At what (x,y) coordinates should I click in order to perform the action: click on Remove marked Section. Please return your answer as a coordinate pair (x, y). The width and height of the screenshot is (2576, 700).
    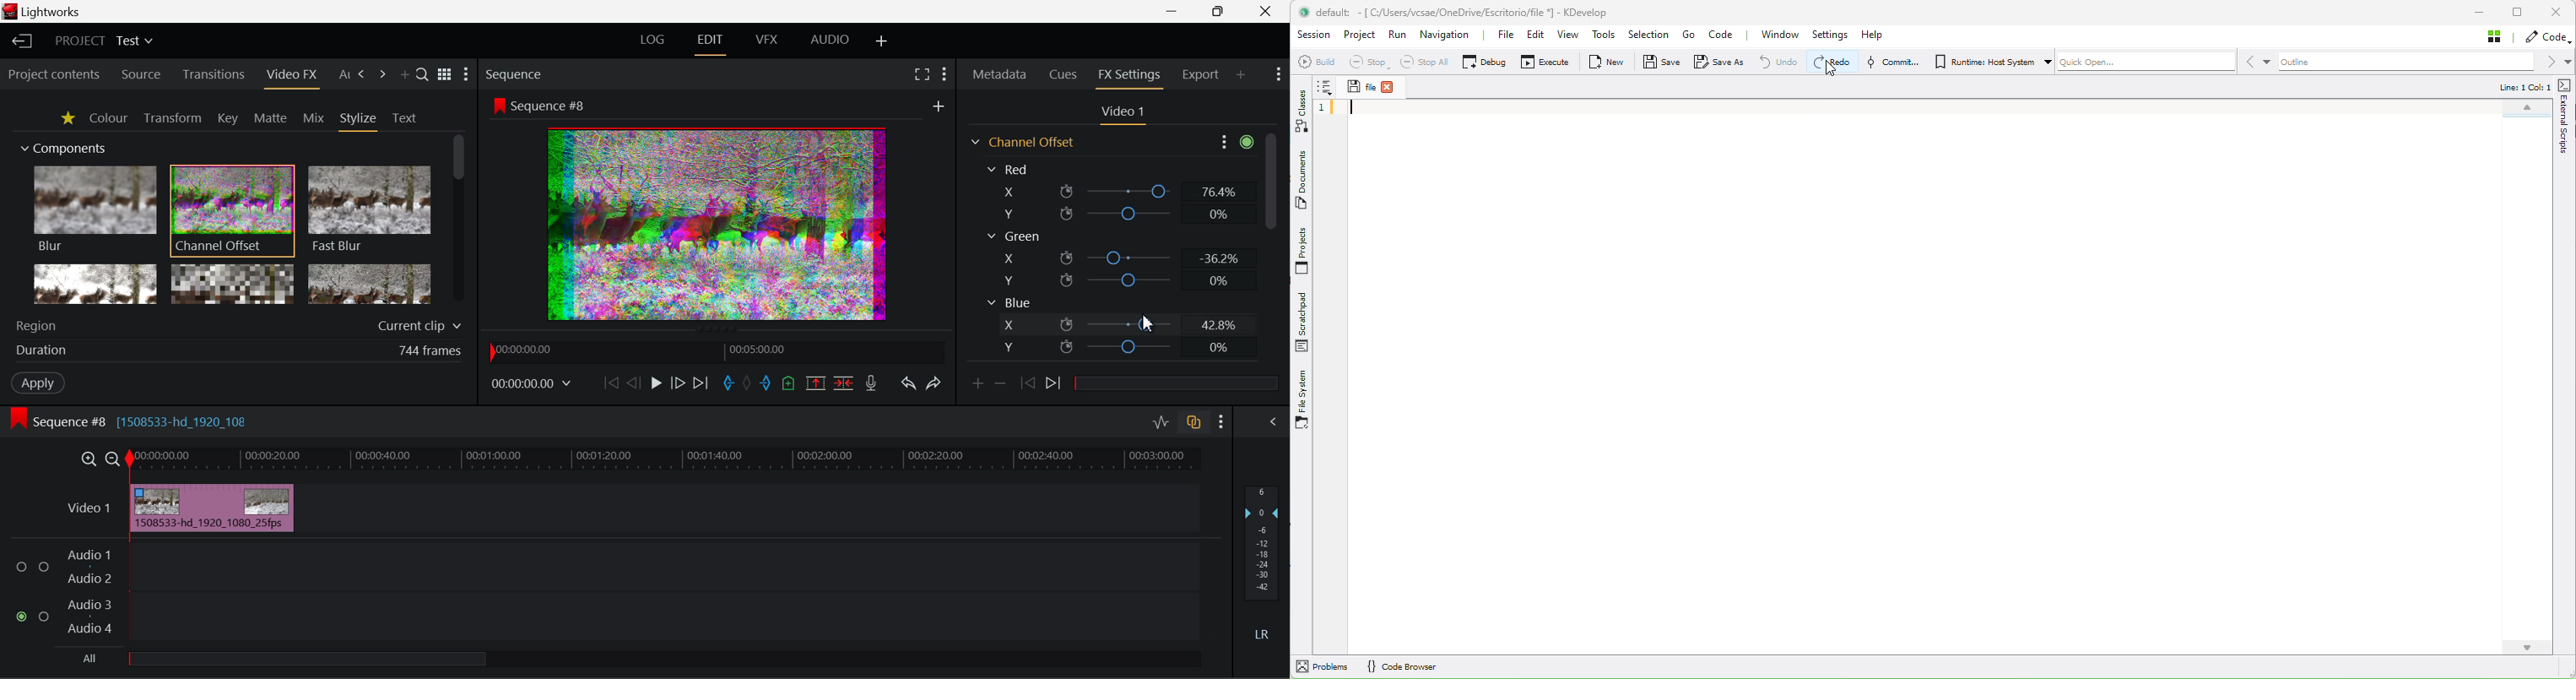
    Looking at the image, I should click on (818, 384).